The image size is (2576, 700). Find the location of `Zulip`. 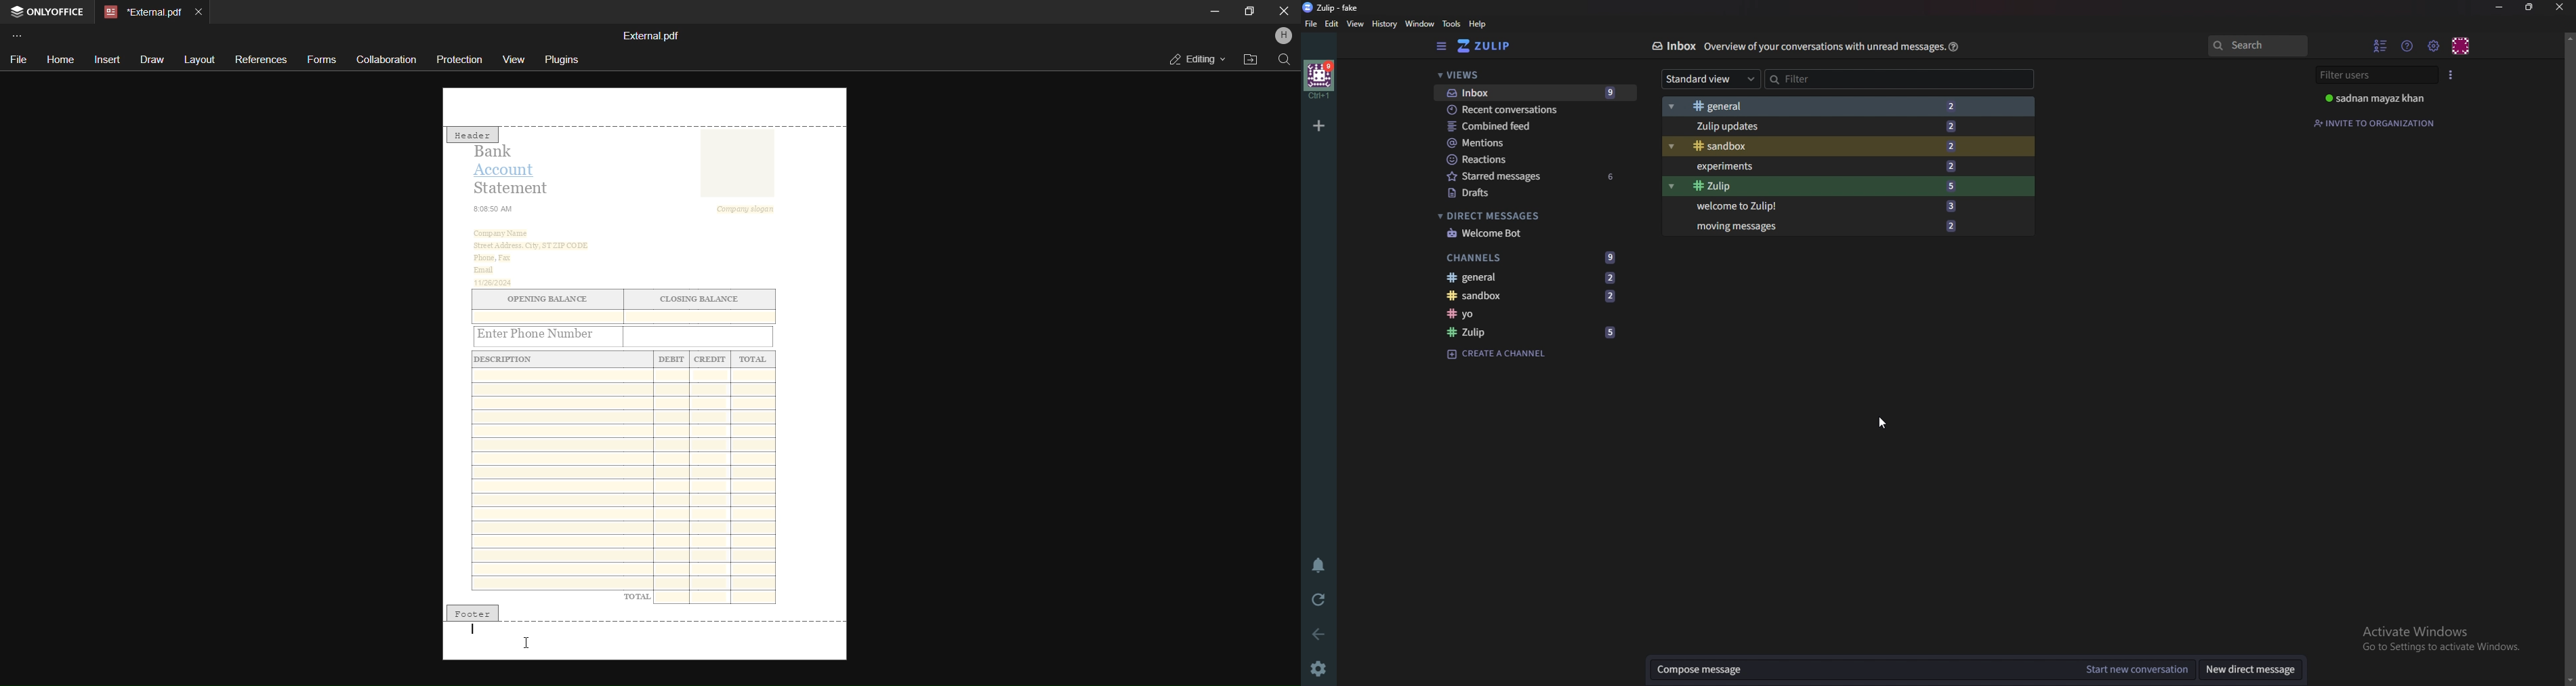

Zulip is located at coordinates (1534, 332).